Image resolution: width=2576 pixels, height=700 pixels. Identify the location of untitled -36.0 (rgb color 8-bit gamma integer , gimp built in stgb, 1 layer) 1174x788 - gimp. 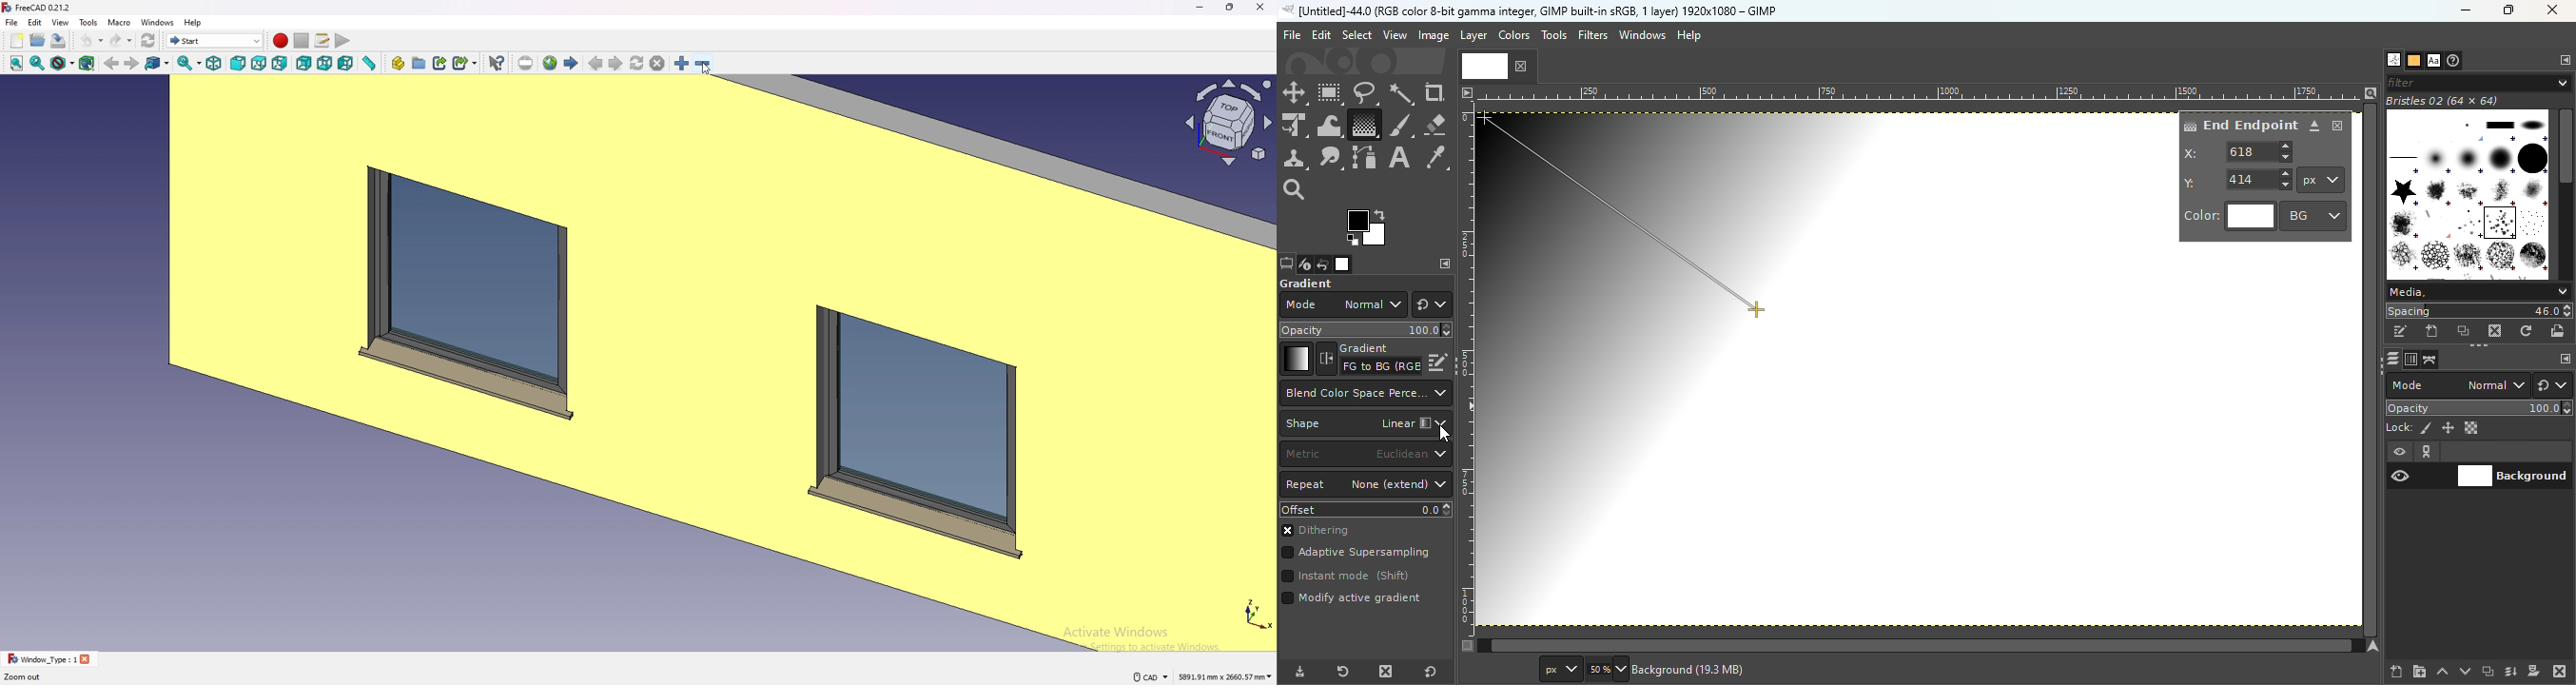
(1529, 10).